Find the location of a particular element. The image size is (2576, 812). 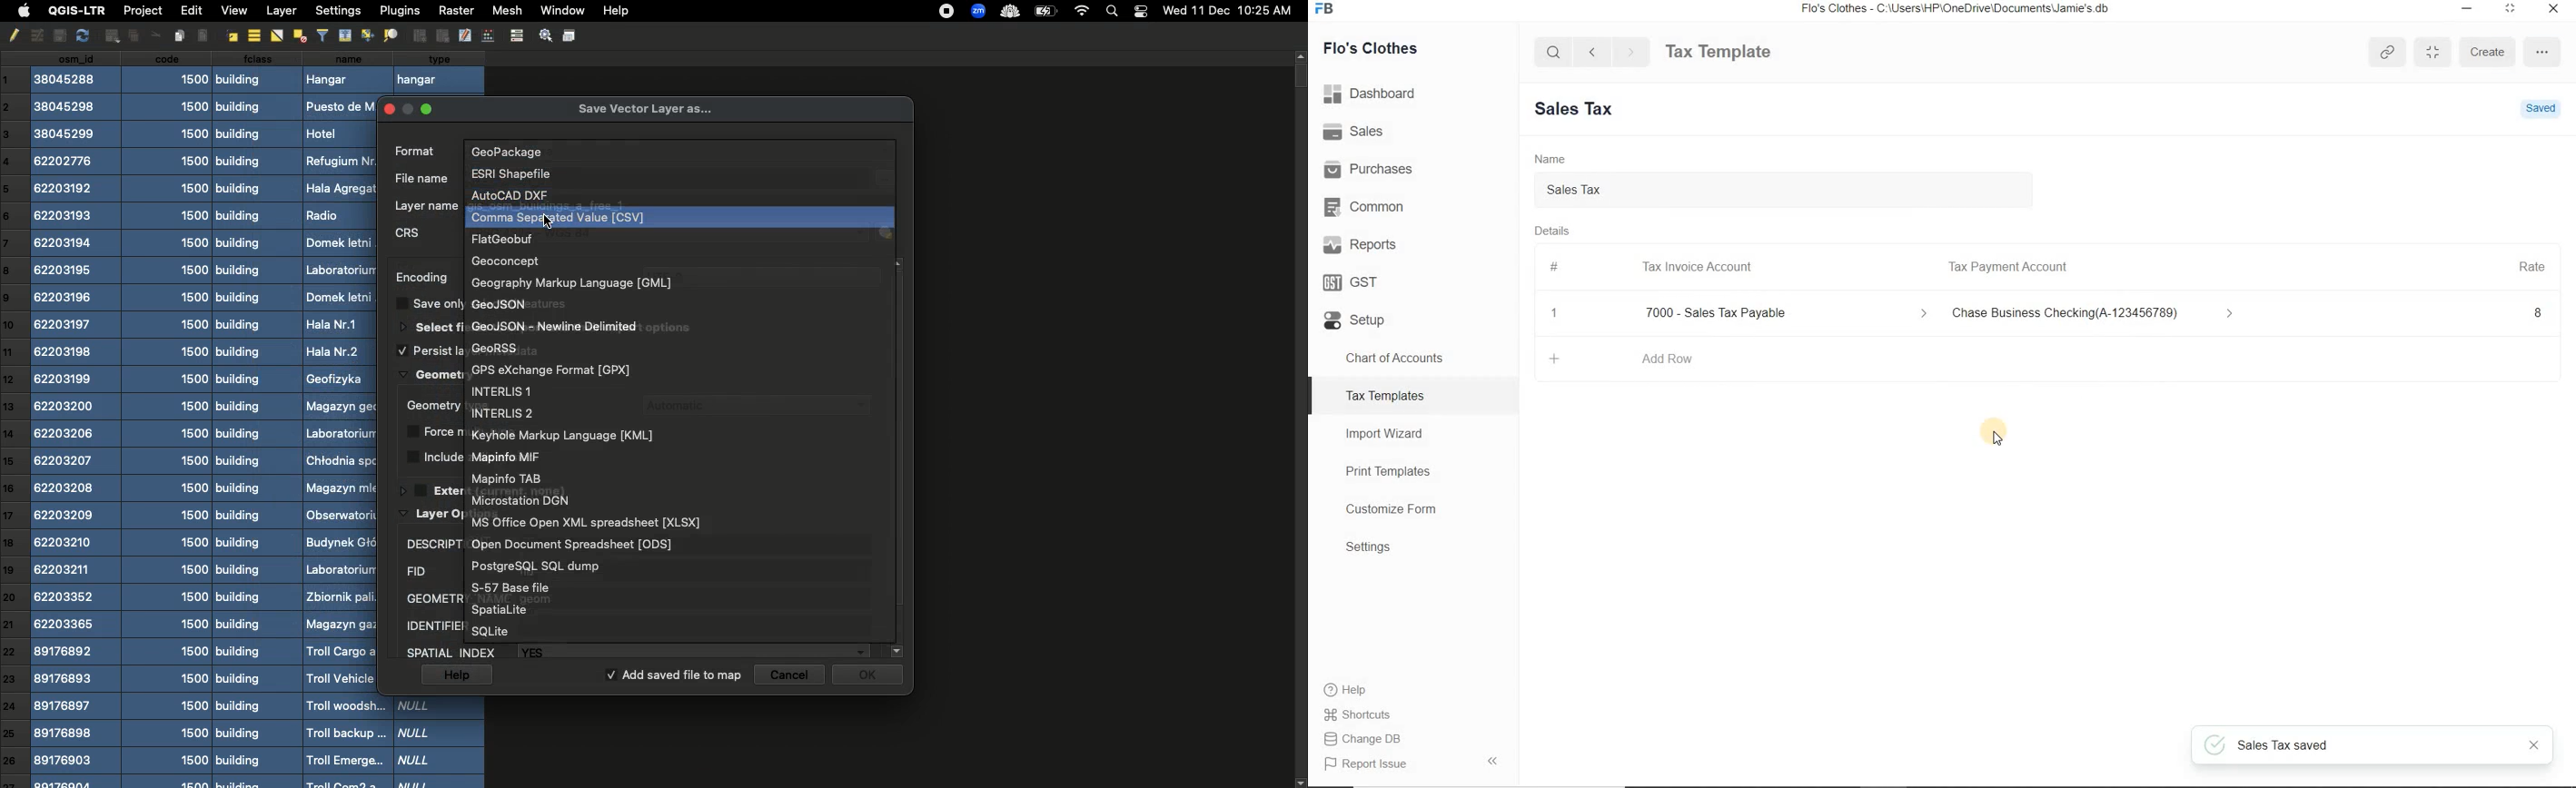

Add Row is located at coordinates (1667, 359).